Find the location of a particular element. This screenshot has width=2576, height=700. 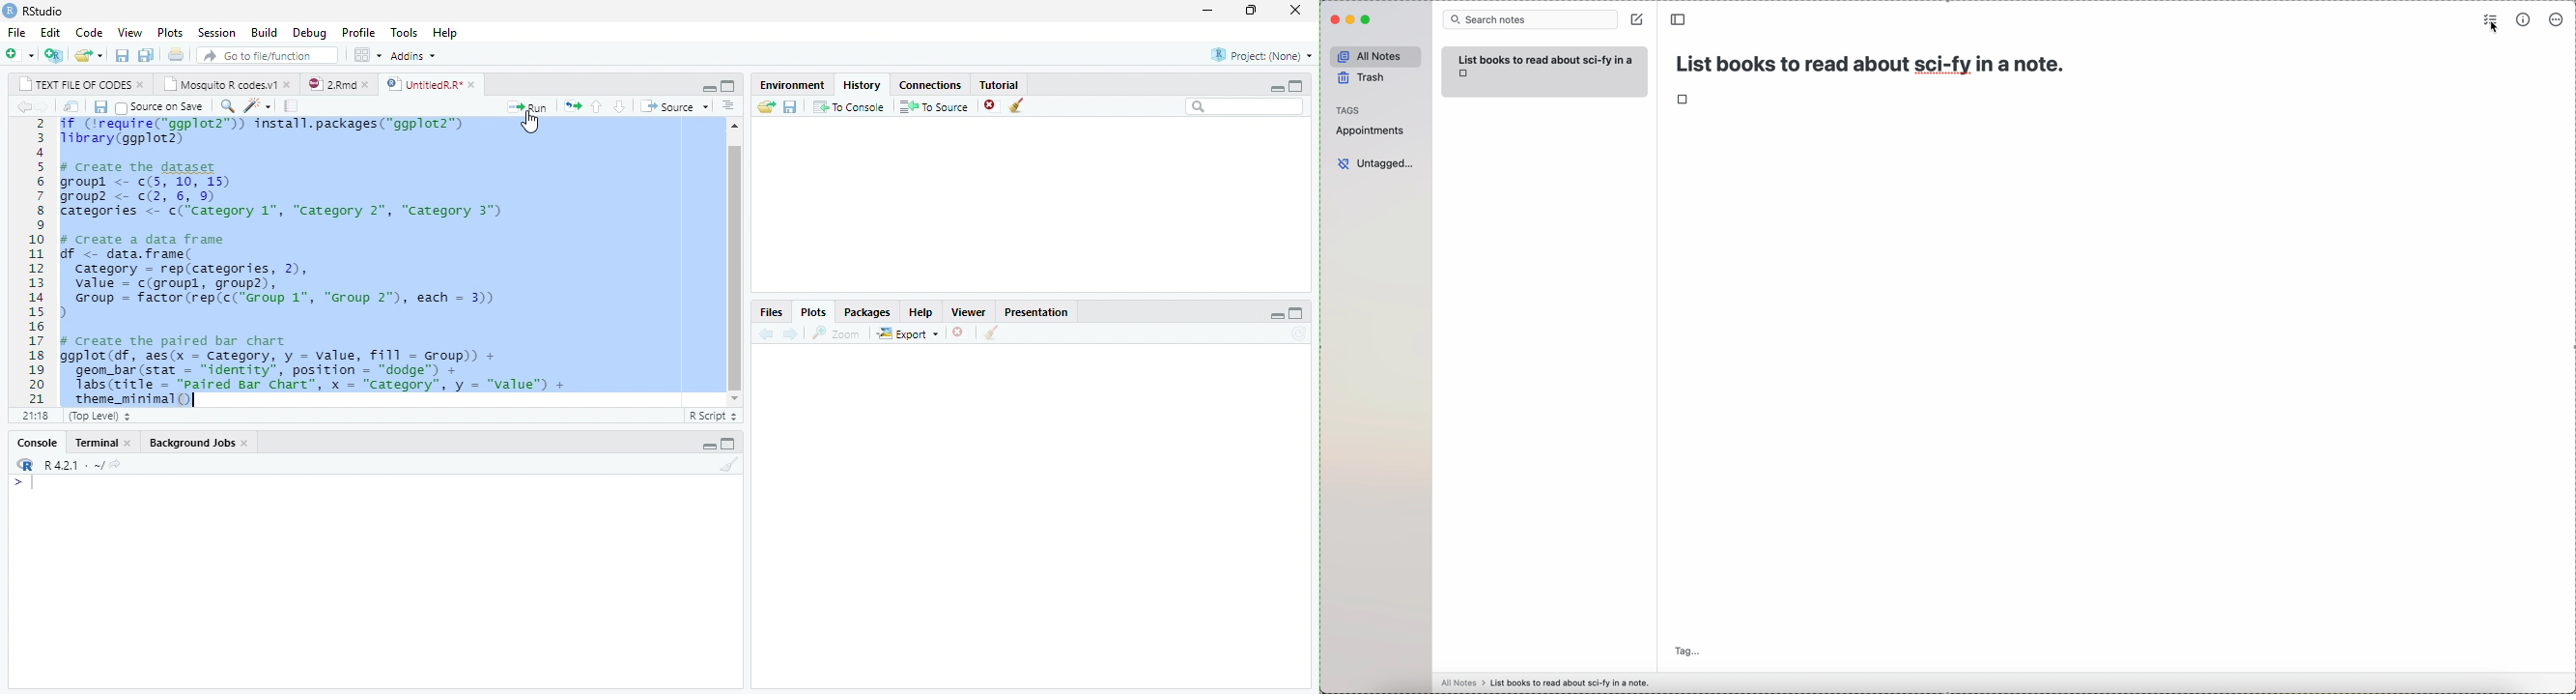

close is located at coordinates (288, 85).